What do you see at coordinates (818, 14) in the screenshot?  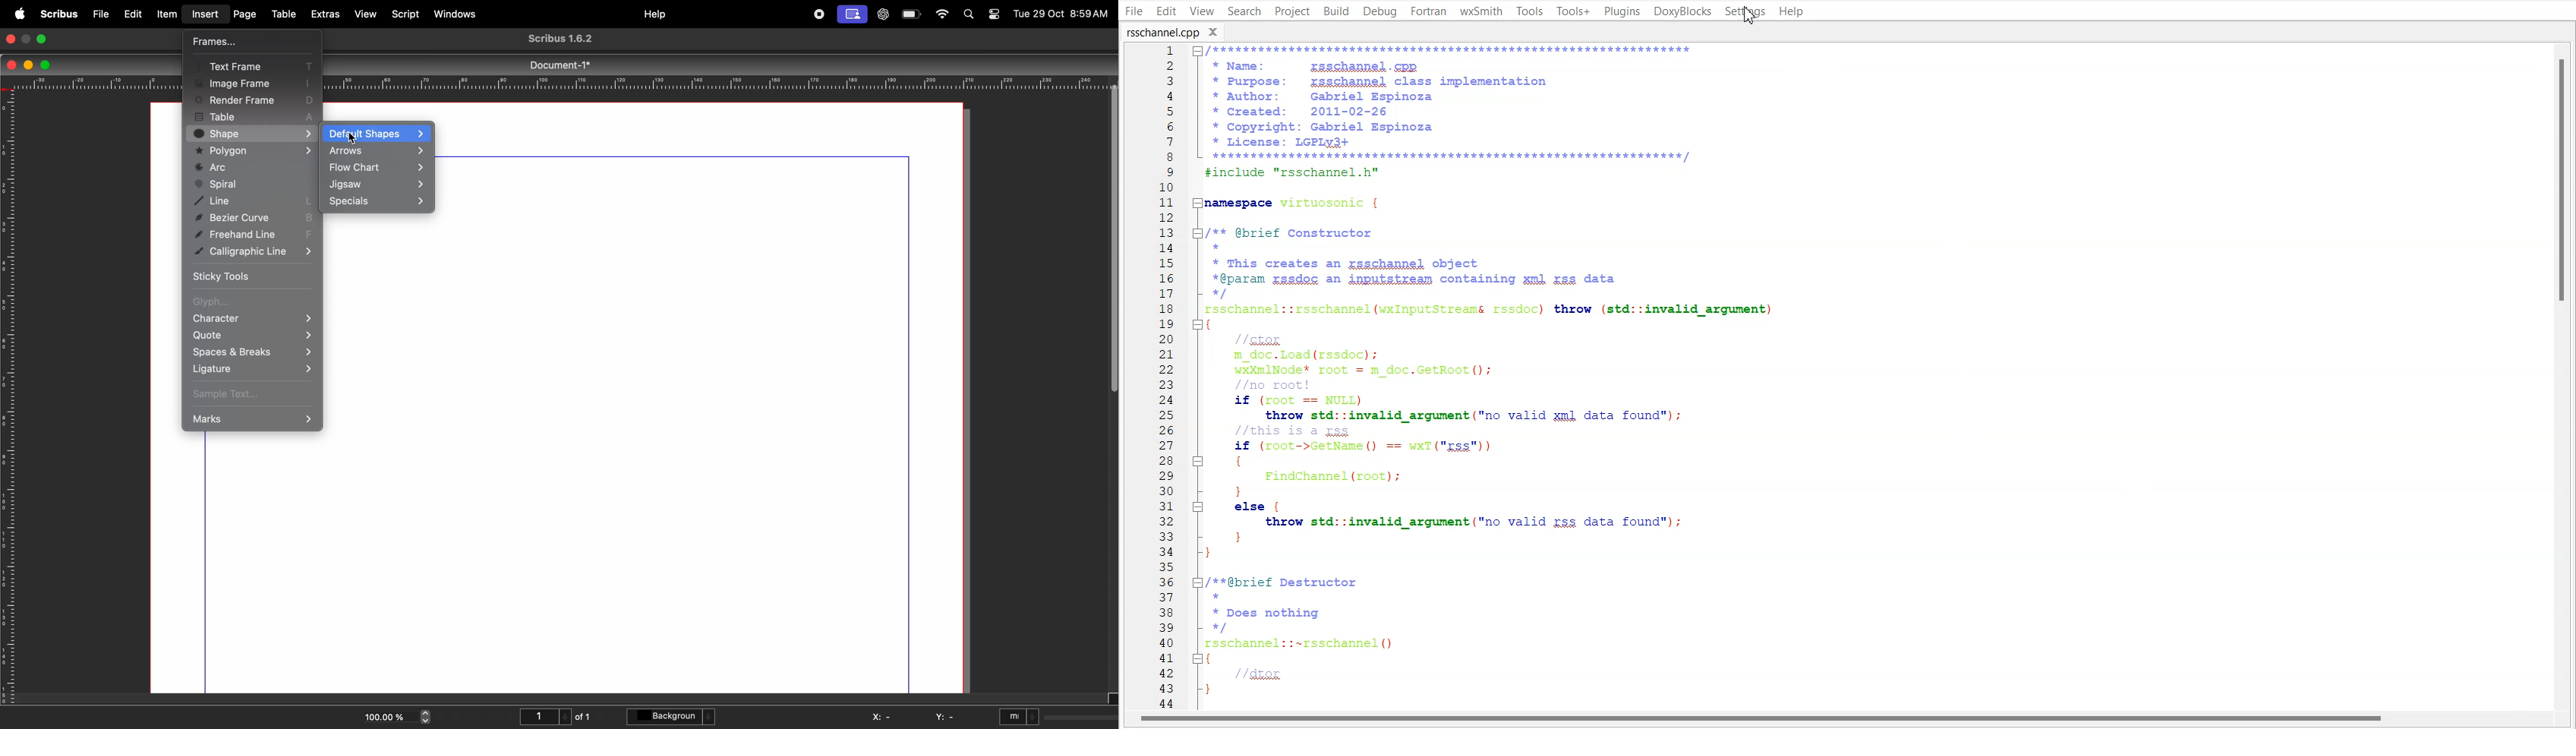 I see `record` at bounding box center [818, 14].